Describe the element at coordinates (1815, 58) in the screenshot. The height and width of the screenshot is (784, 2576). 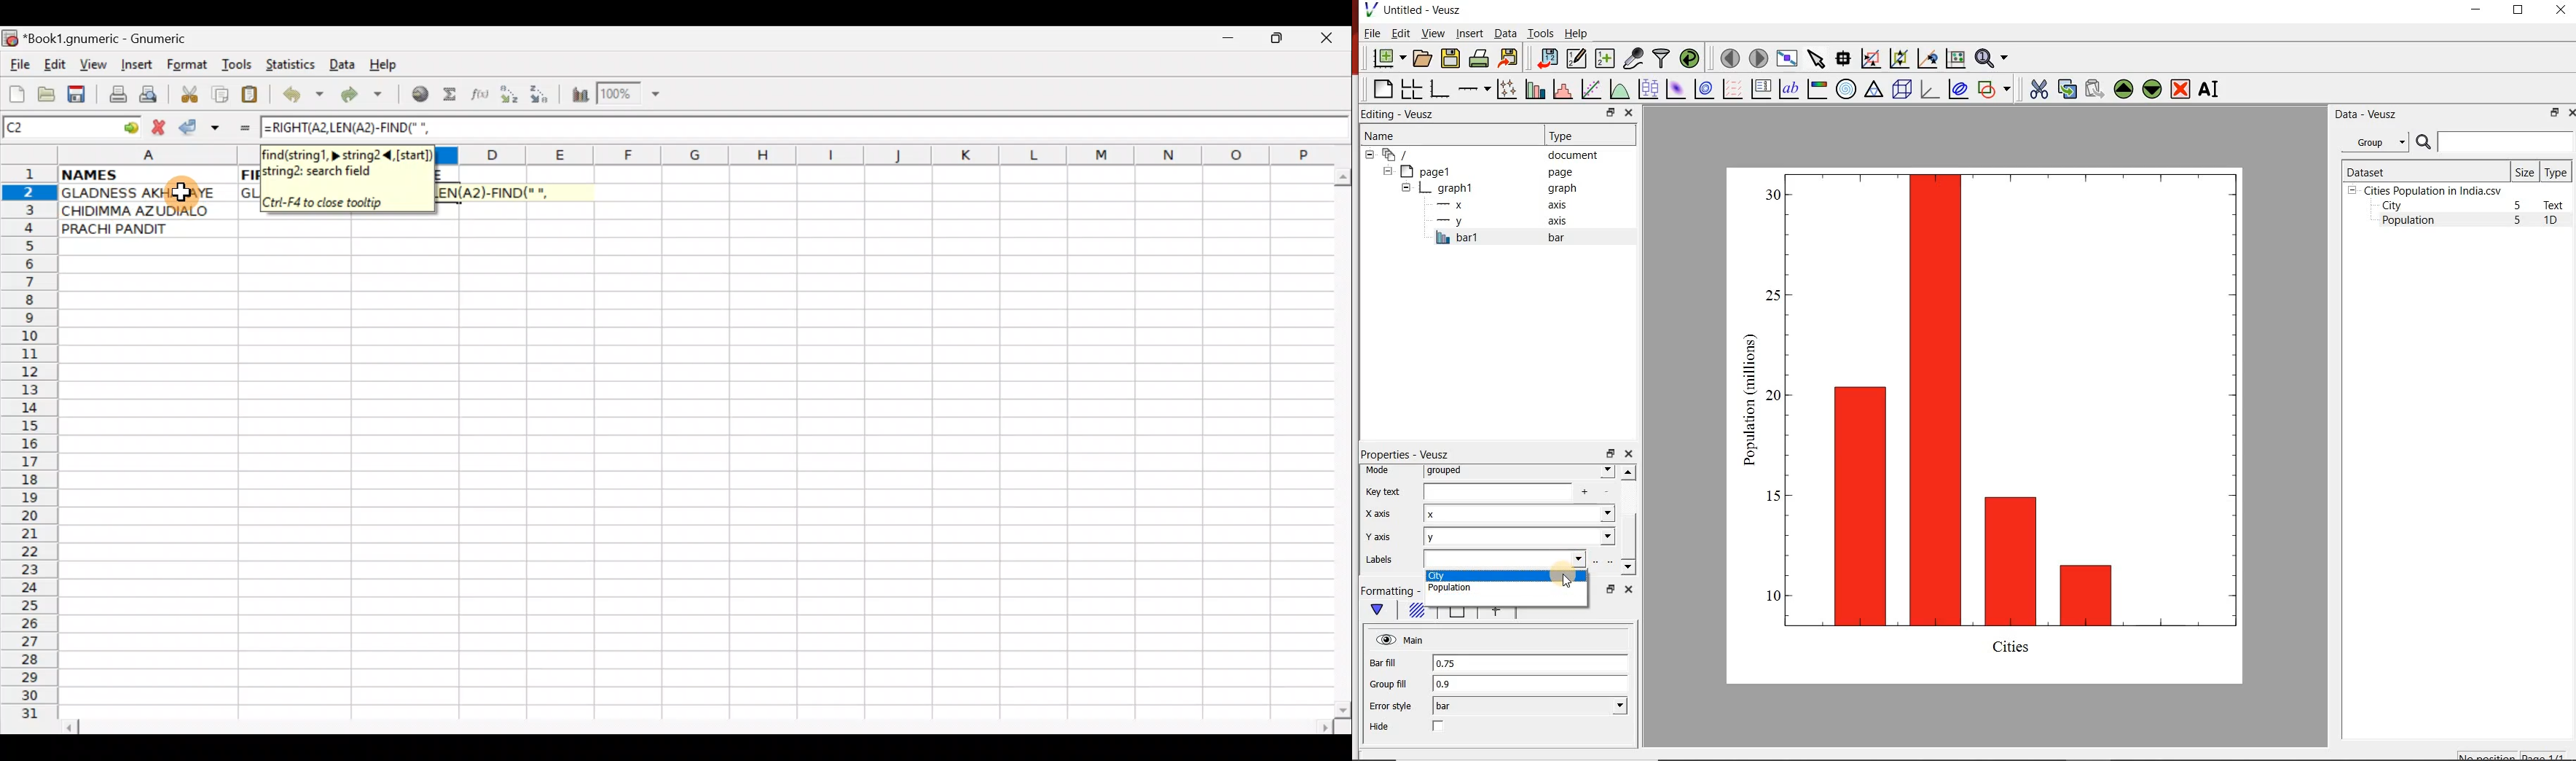
I see `select items from the graph or scroll` at that location.